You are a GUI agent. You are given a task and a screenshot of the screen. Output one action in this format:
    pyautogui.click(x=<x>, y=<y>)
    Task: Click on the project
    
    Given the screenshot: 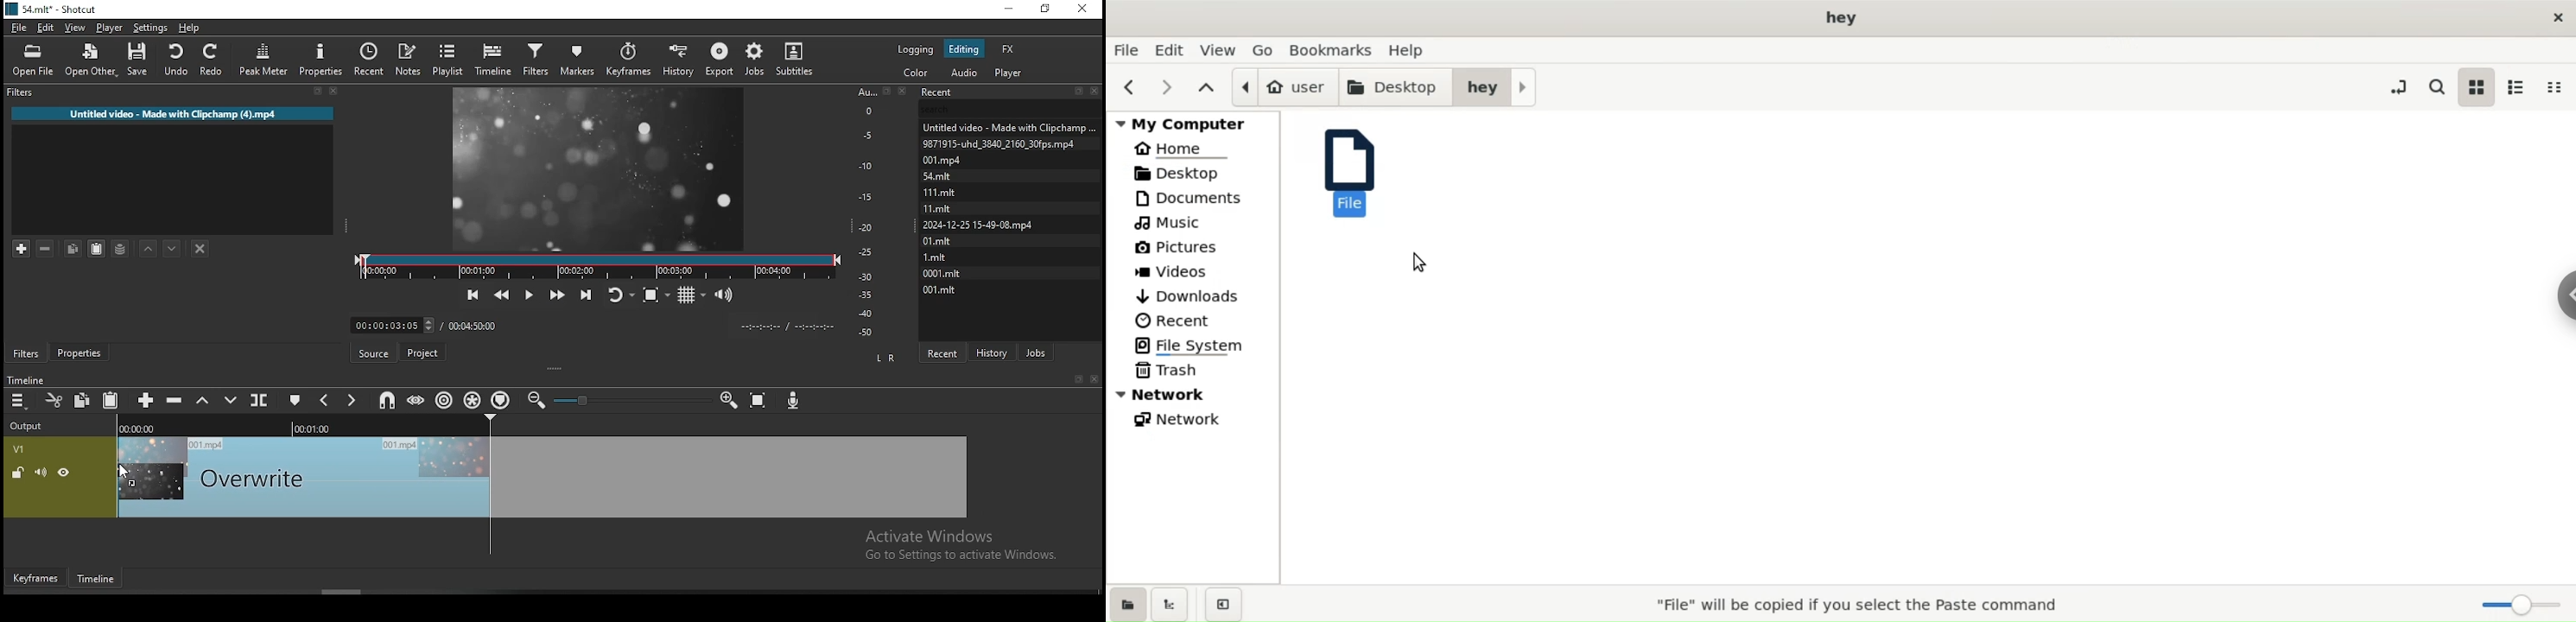 What is the action you would take?
    pyautogui.click(x=424, y=352)
    